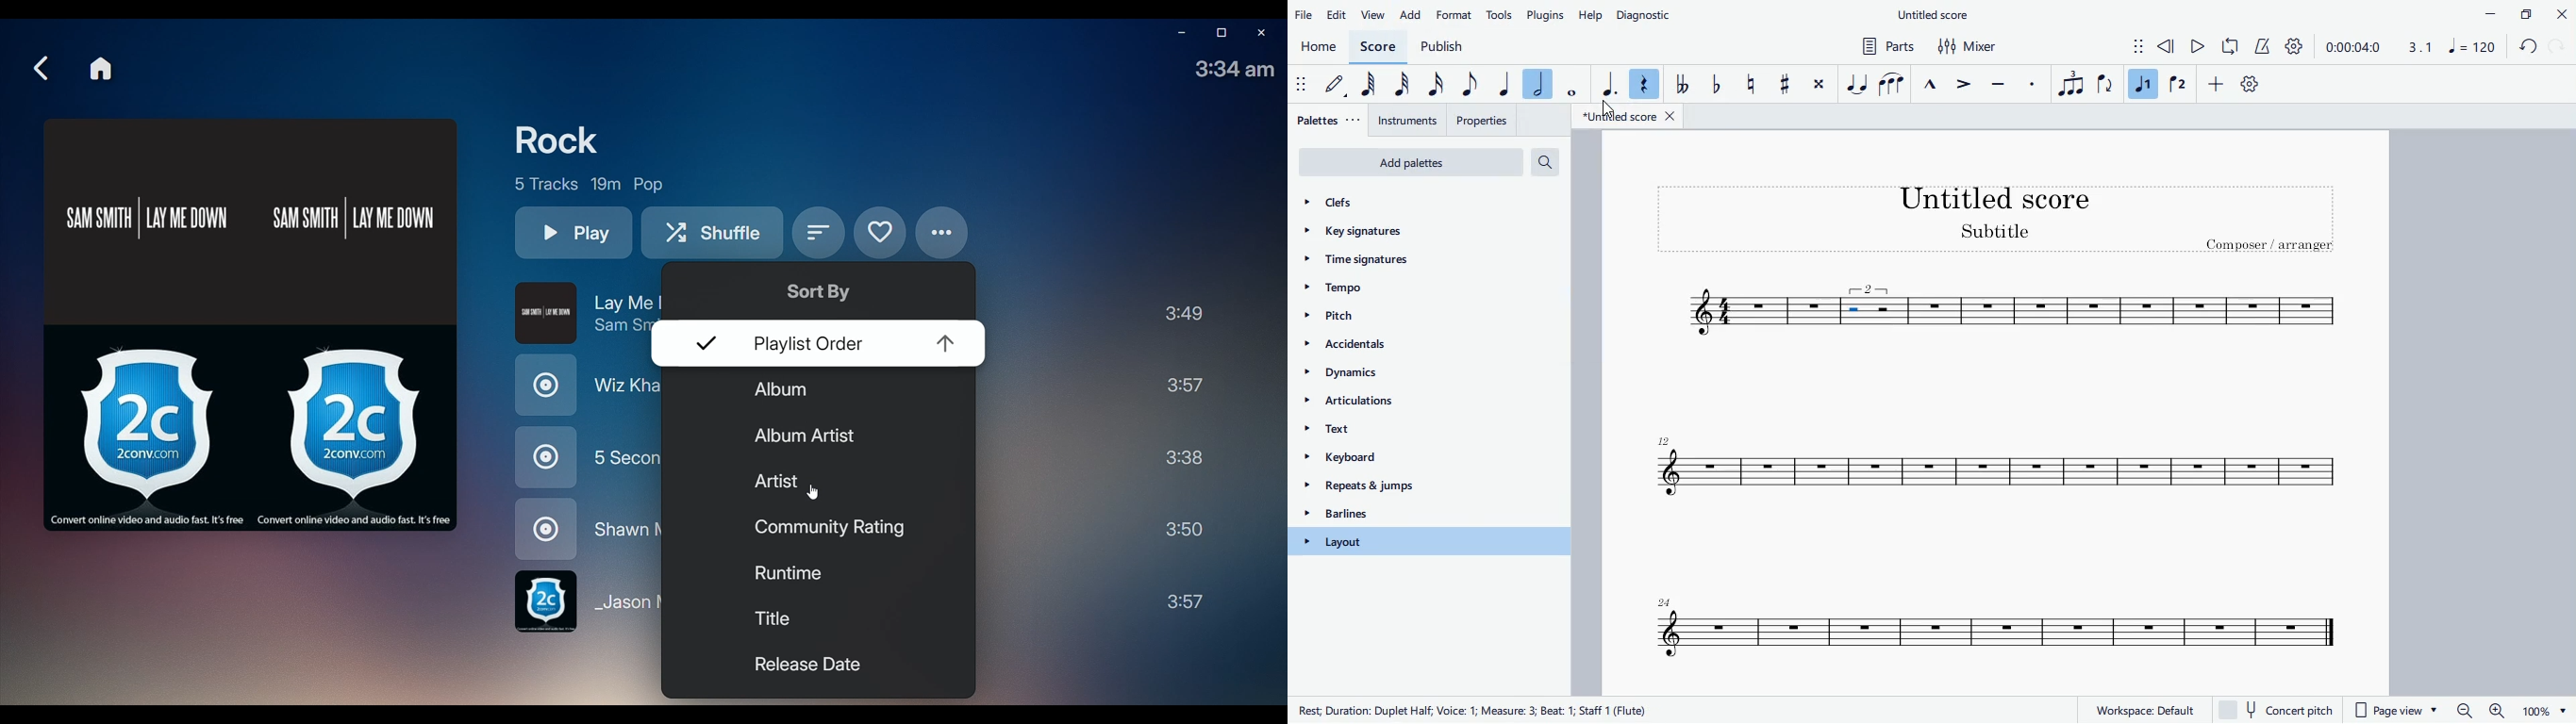  What do you see at coordinates (1381, 46) in the screenshot?
I see `score` at bounding box center [1381, 46].